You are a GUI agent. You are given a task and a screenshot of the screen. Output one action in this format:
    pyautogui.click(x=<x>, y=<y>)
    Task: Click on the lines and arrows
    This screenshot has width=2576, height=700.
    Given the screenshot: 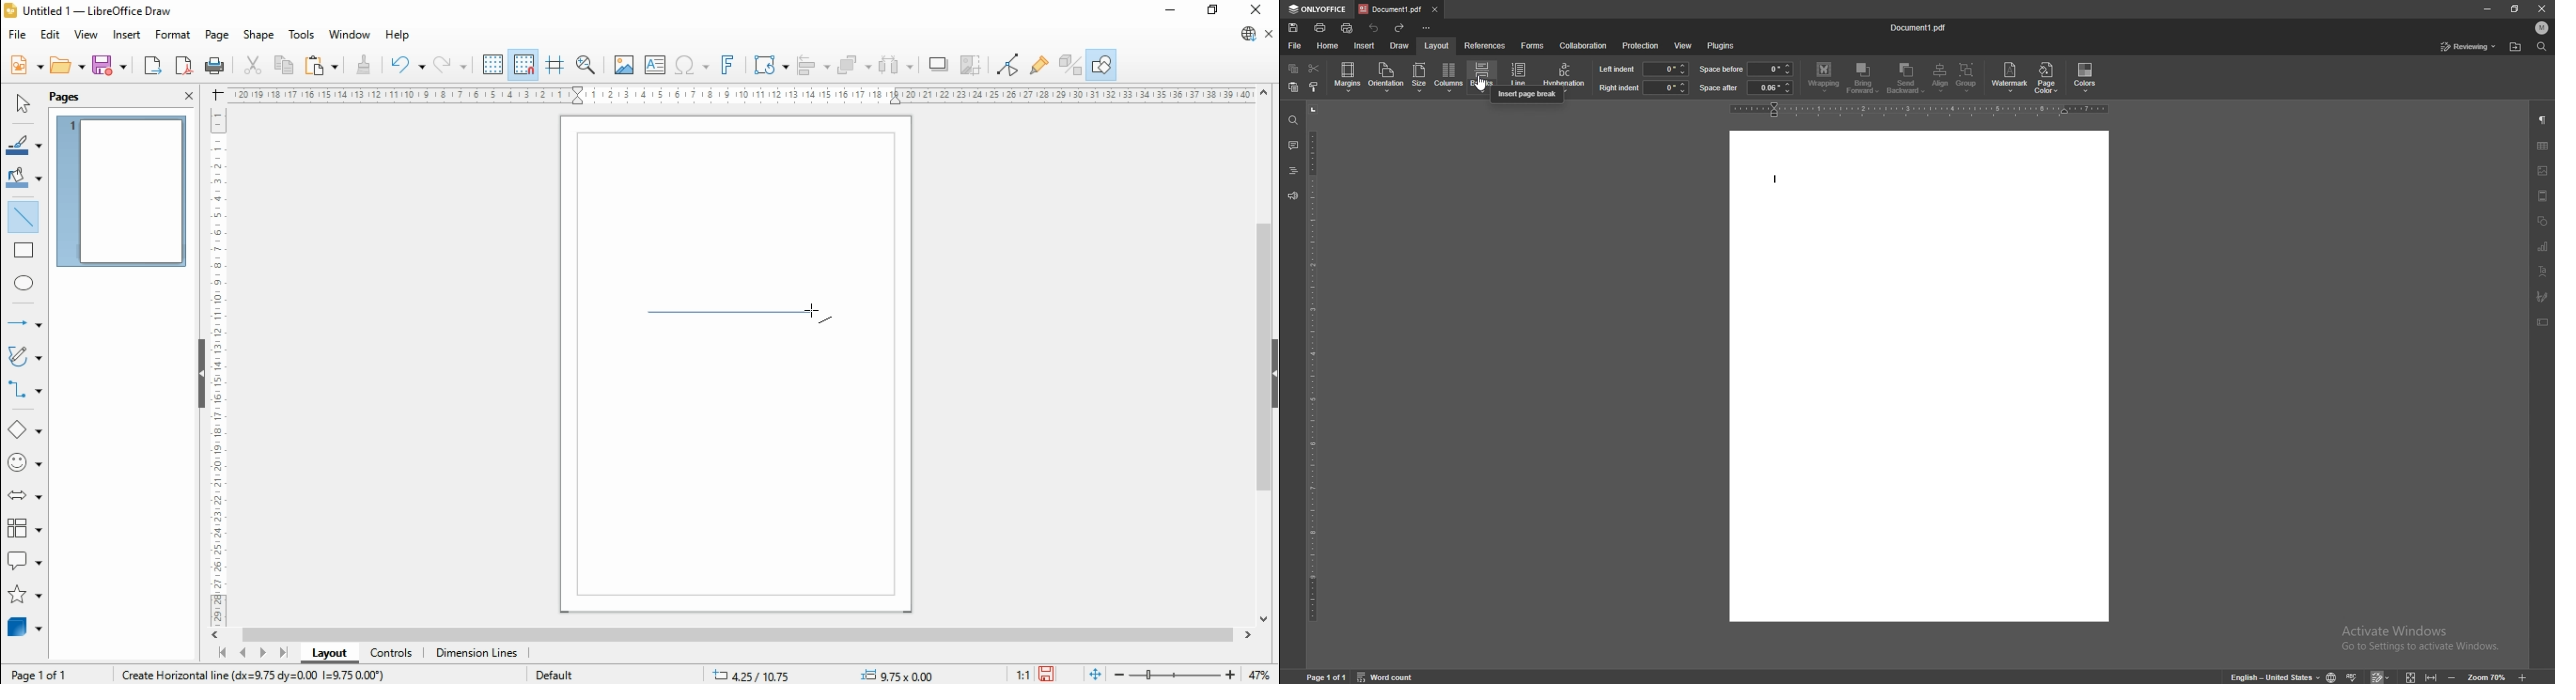 What is the action you would take?
    pyautogui.click(x=22, y=323)
    